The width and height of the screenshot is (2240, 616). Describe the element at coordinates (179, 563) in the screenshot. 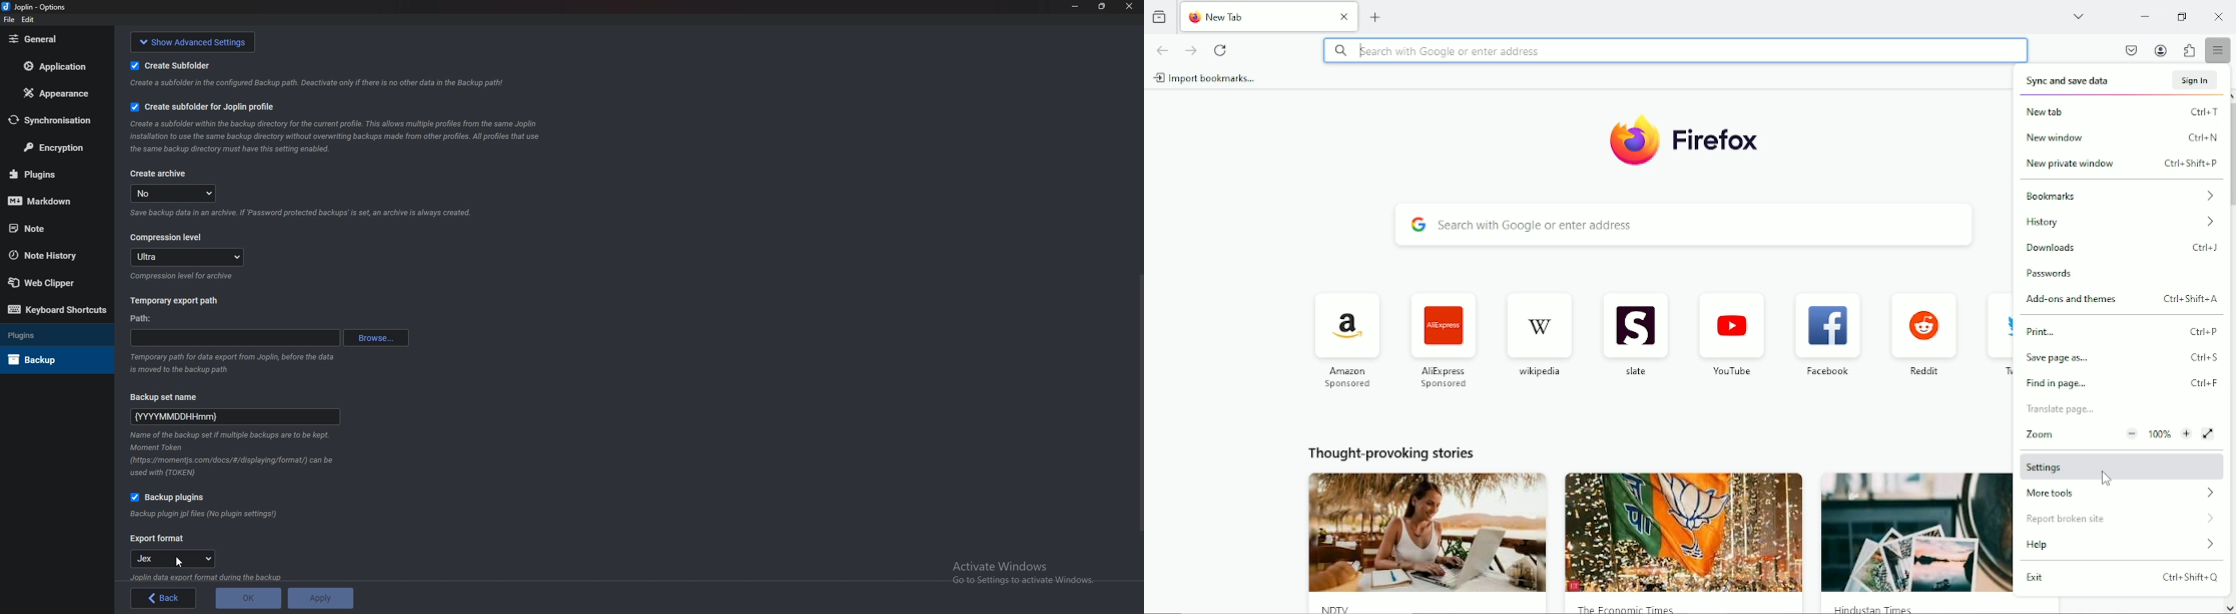

I see `cursor` at that location.